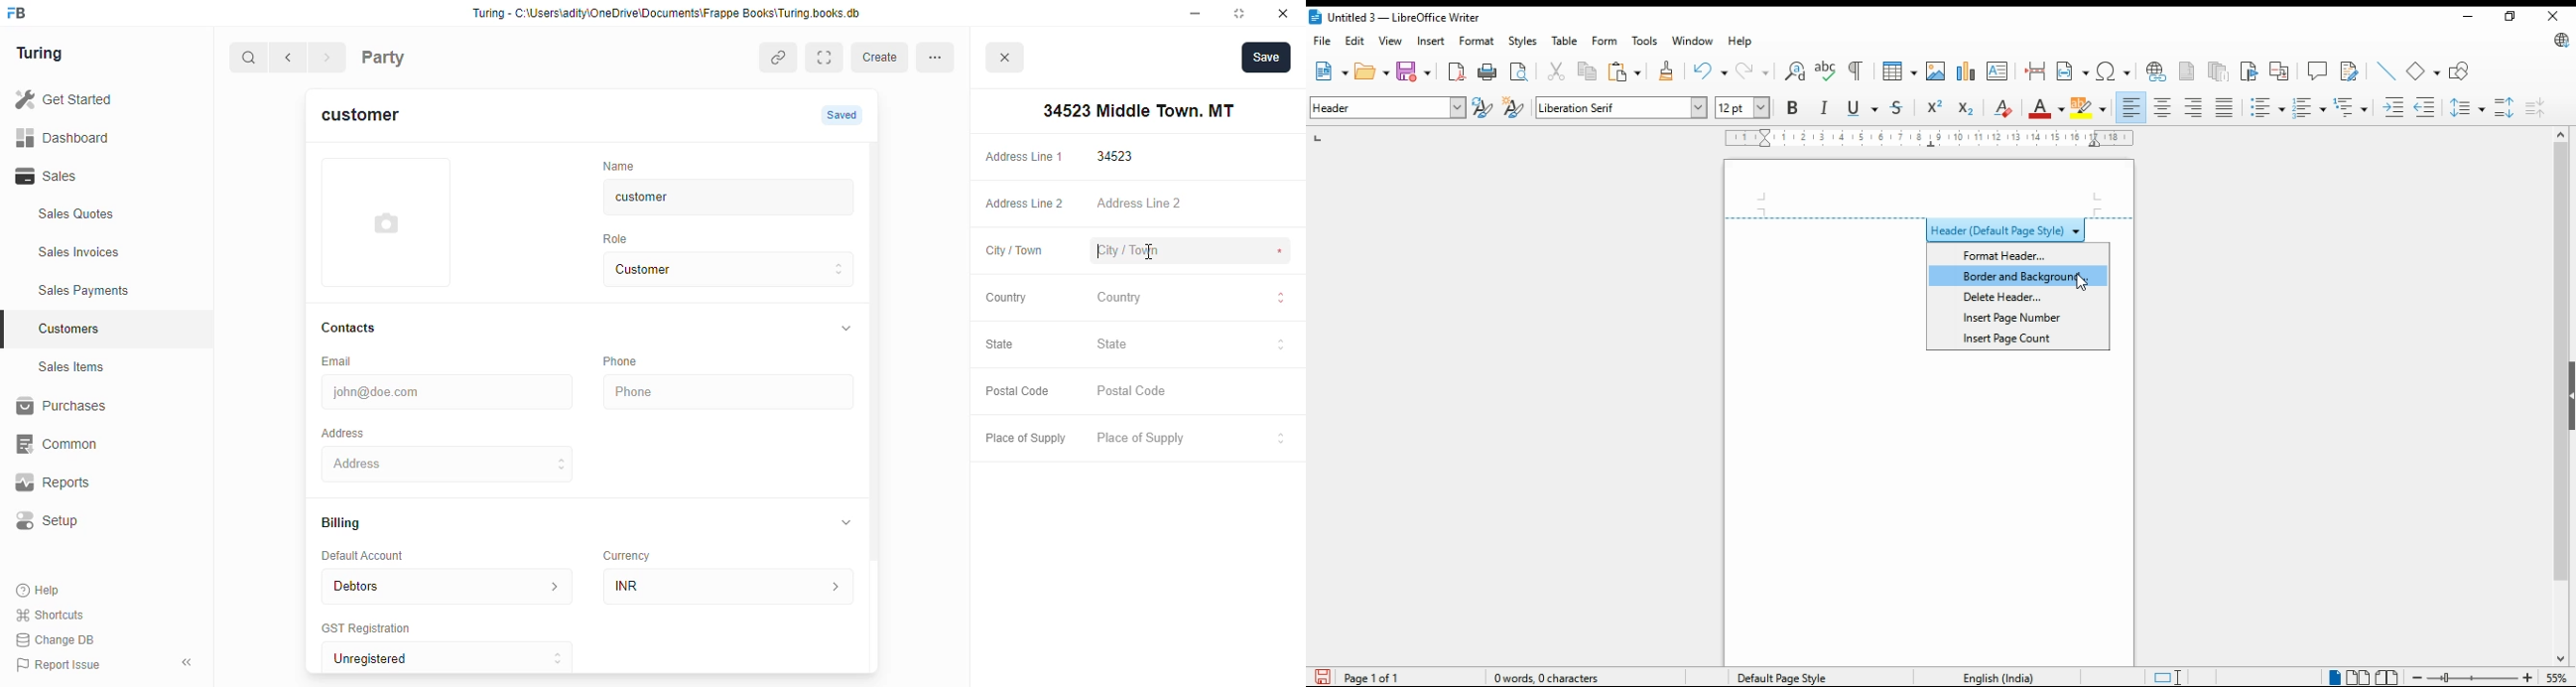  I want to click on close, so click(1286, 13).